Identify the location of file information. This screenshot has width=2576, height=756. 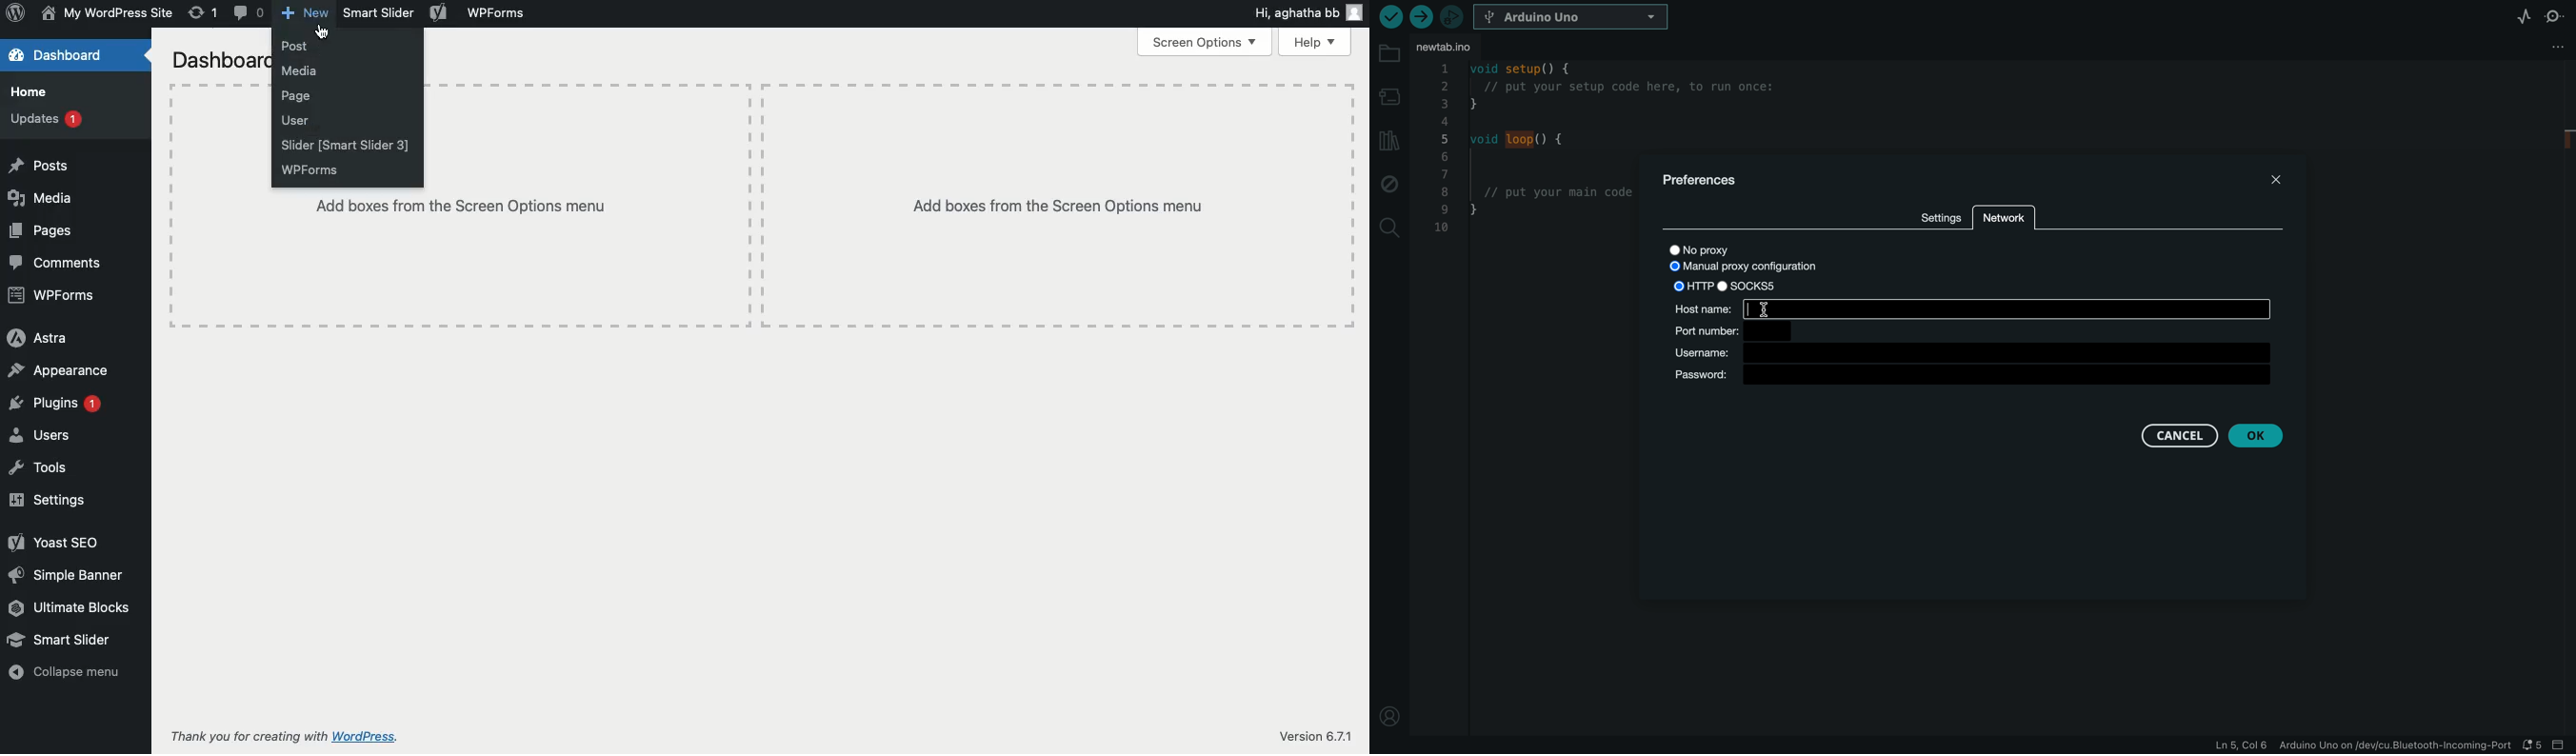
(2362, 745).